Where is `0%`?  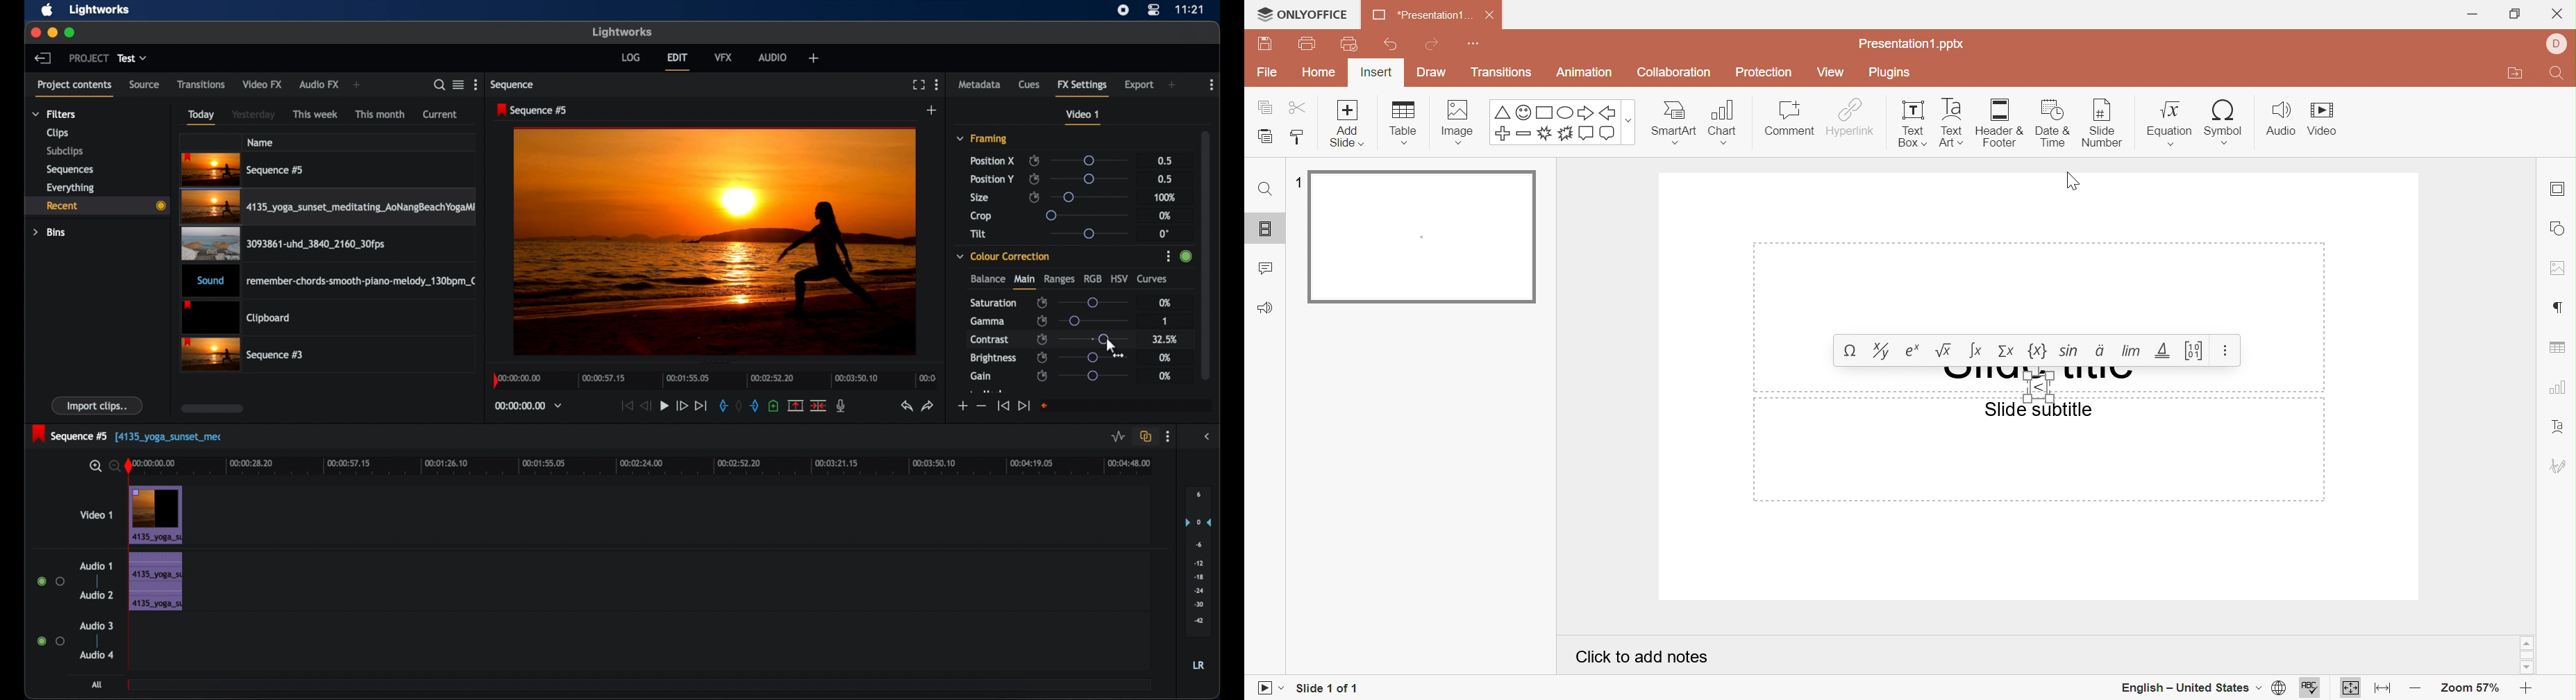 0% is located at coordinates (1163, 215).